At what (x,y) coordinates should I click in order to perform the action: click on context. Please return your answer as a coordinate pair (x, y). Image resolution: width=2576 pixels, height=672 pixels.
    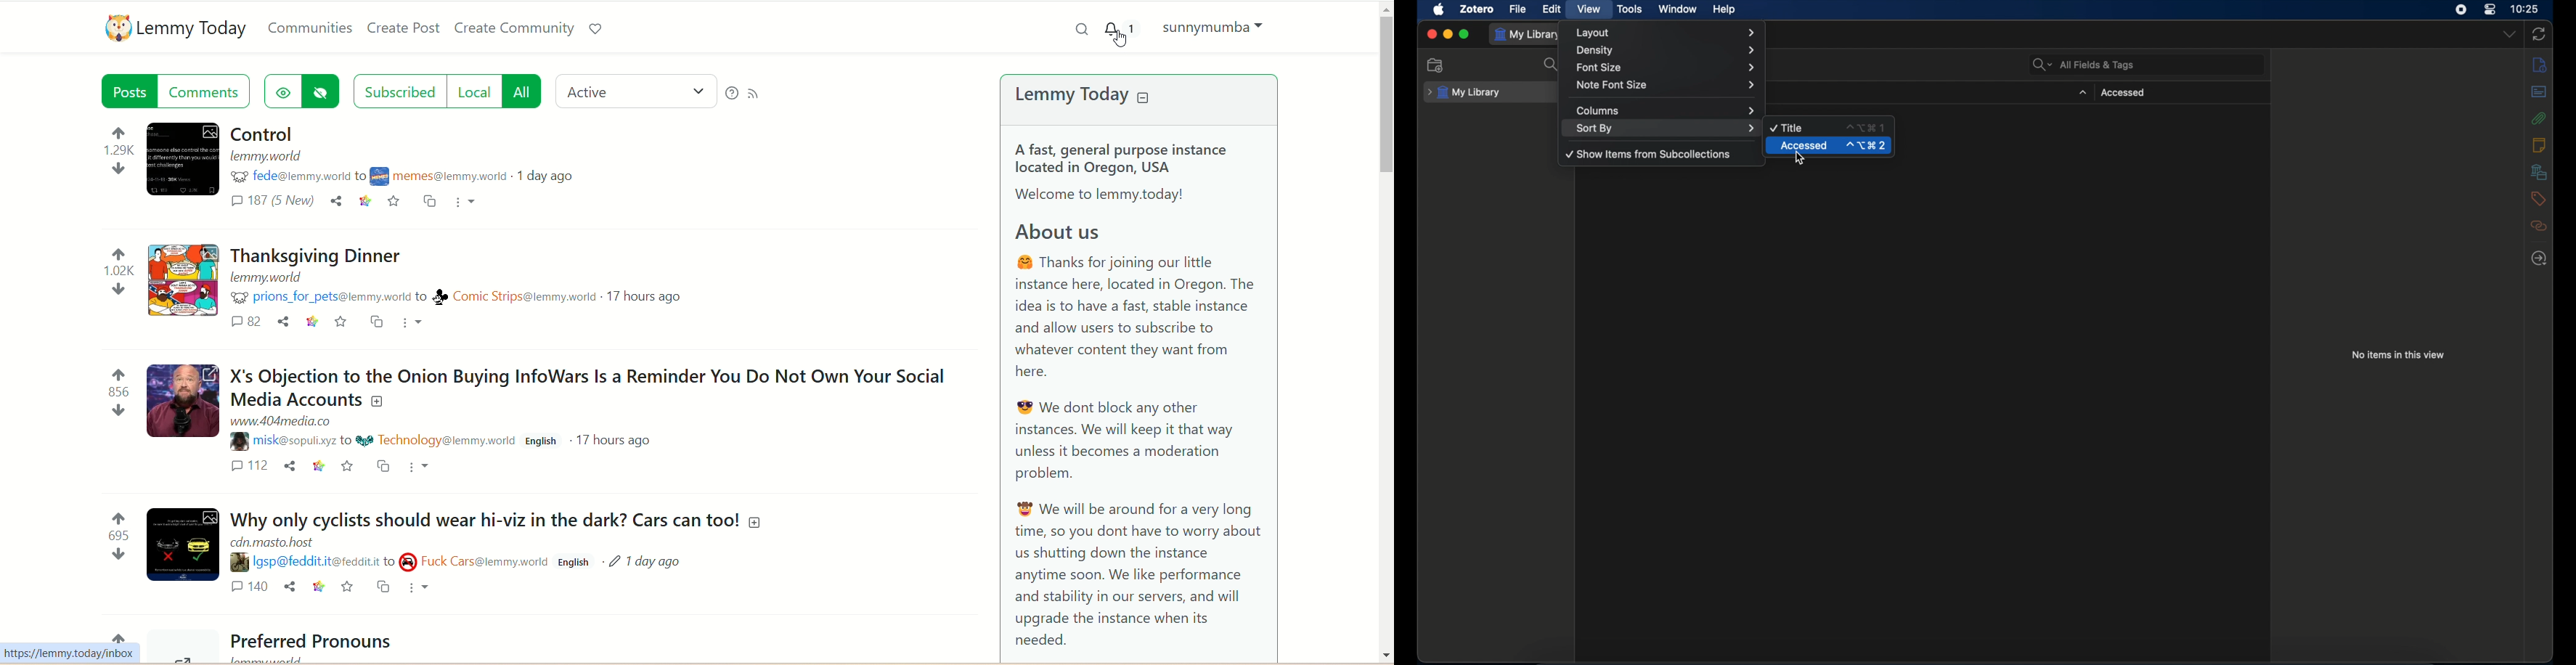
    Looking at the image, I should click on (318, 468).